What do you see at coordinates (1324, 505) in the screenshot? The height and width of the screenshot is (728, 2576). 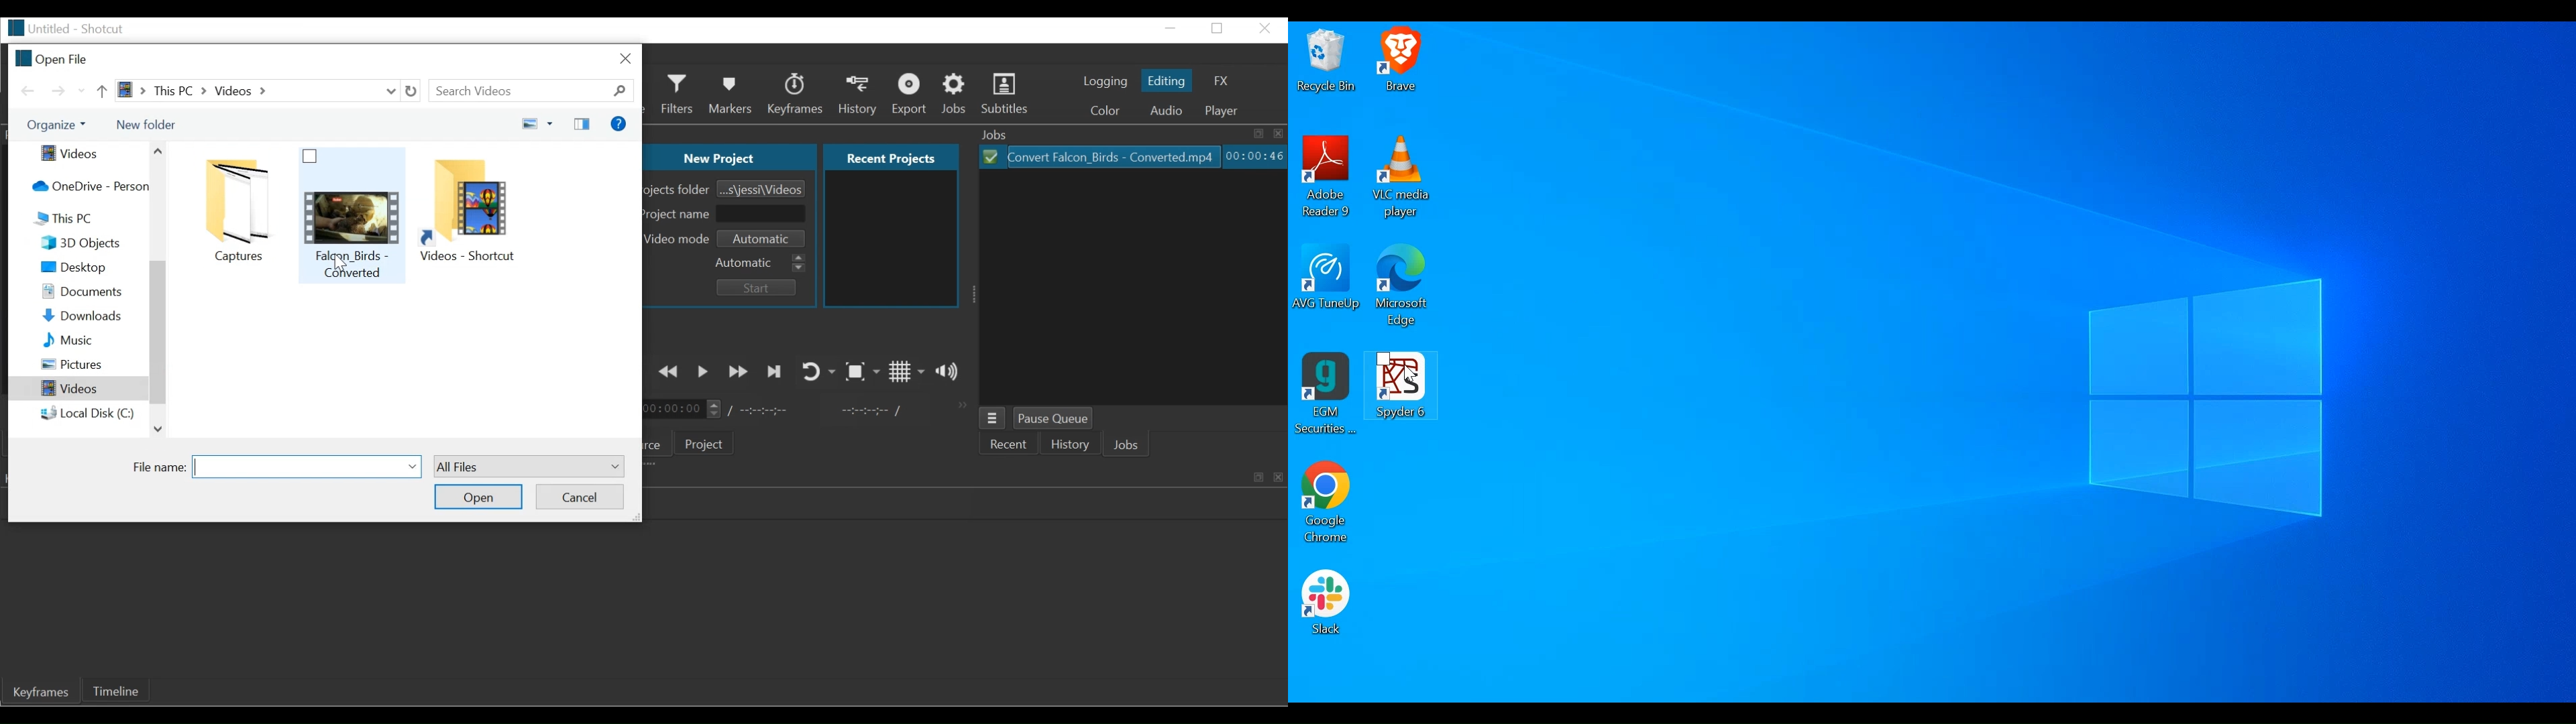 I see `Google Chrome Desktop Icon` at bounding box center [1324, 505].